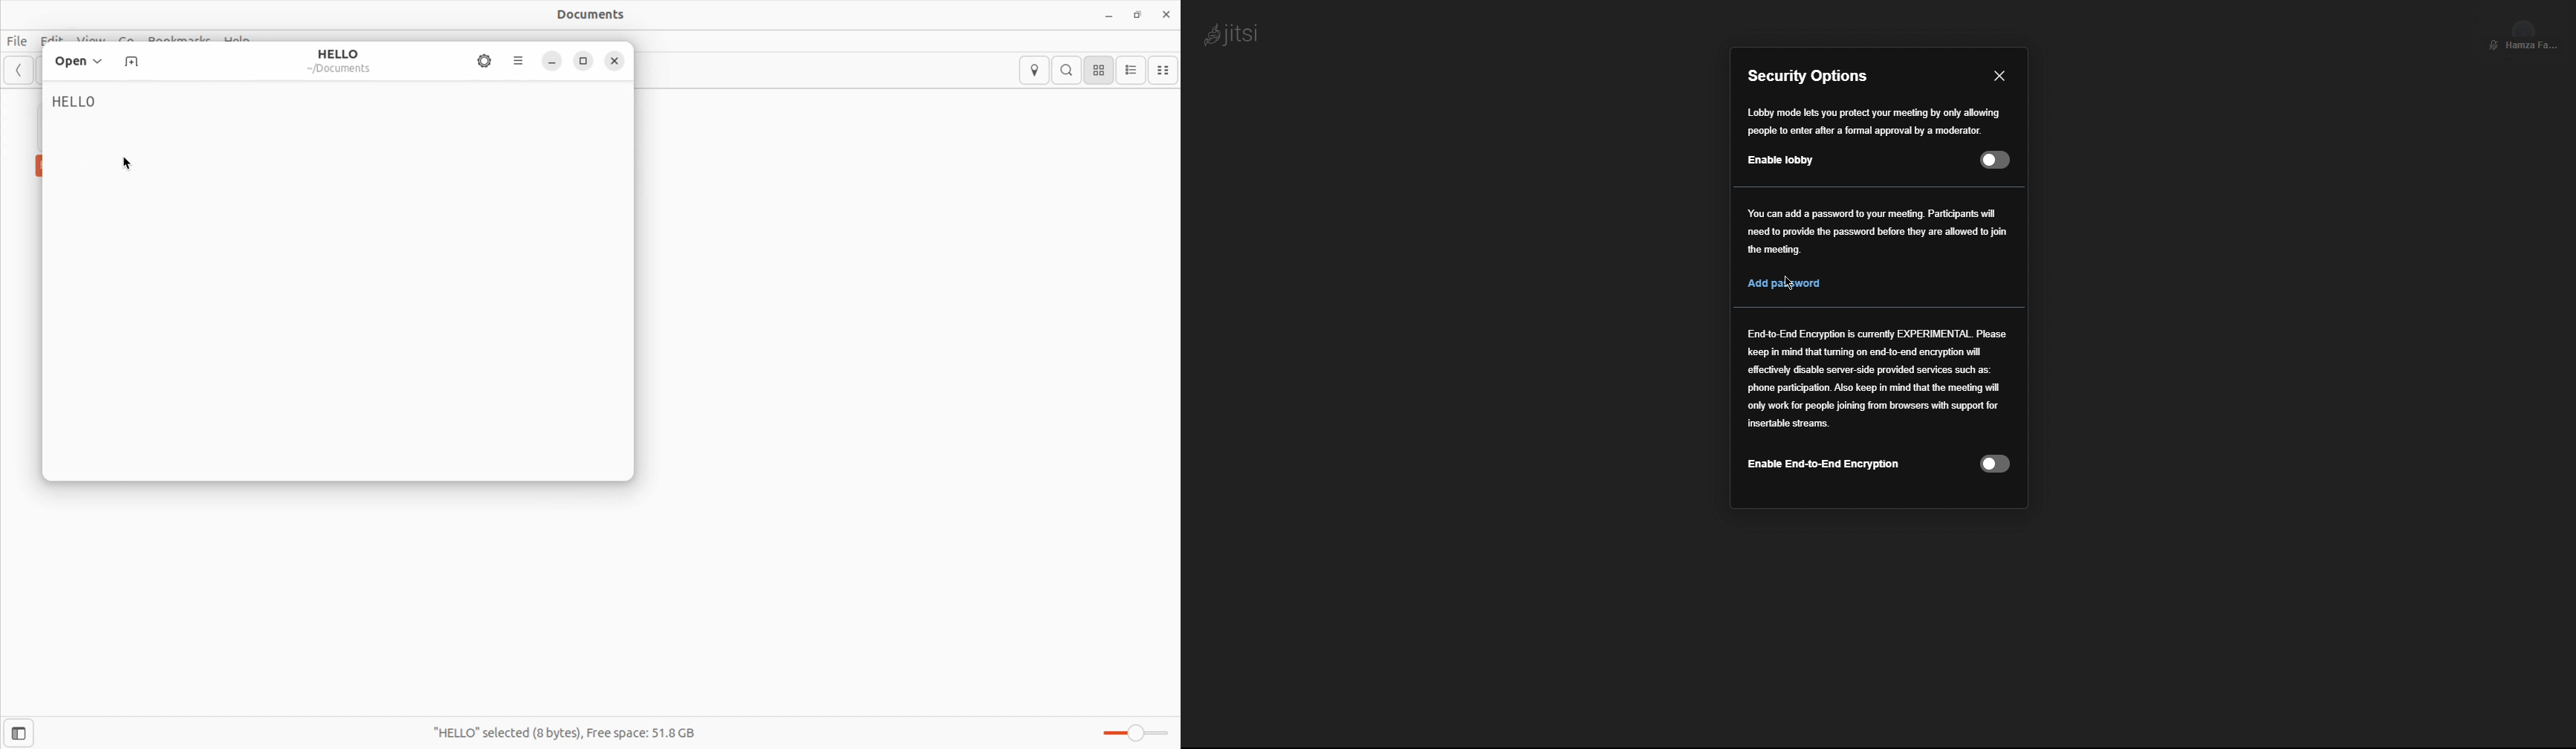 The height and width of the screenshot is (756, 2576). What do you see at coordinates (1163, 14) in the screenshot?
I see `close` at bounding box center [1163, 14].